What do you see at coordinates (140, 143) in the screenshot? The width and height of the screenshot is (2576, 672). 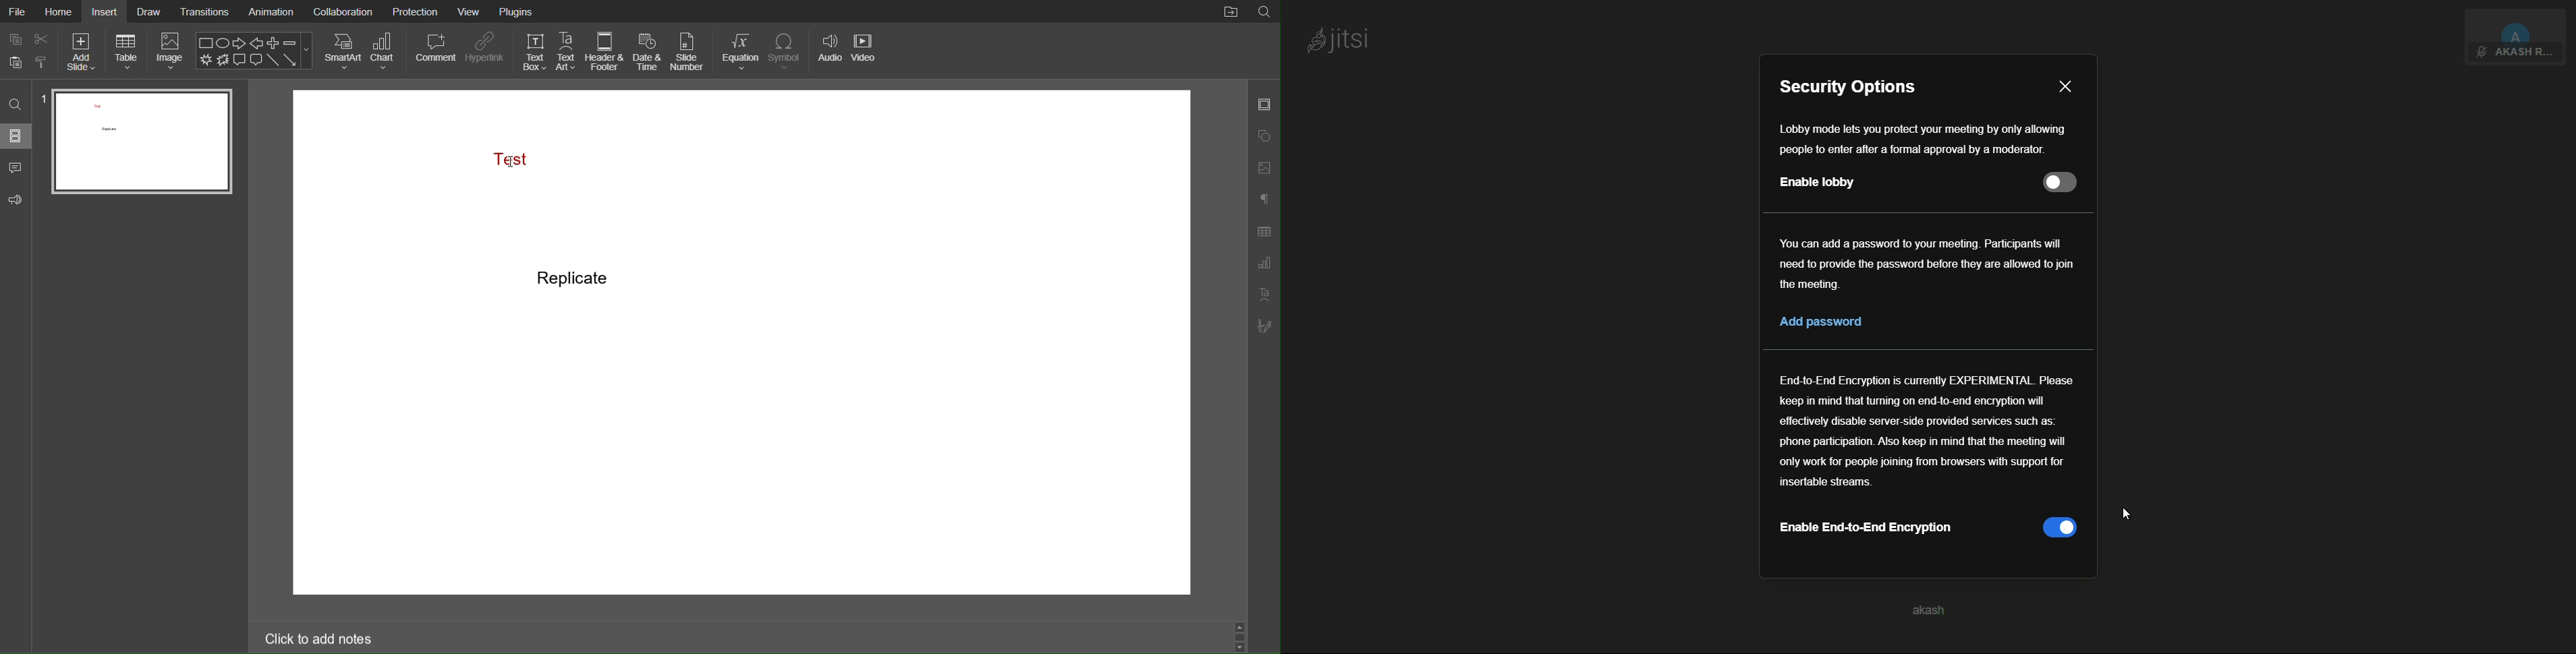 I see `Slide 1` at bounding box center [140, 143].